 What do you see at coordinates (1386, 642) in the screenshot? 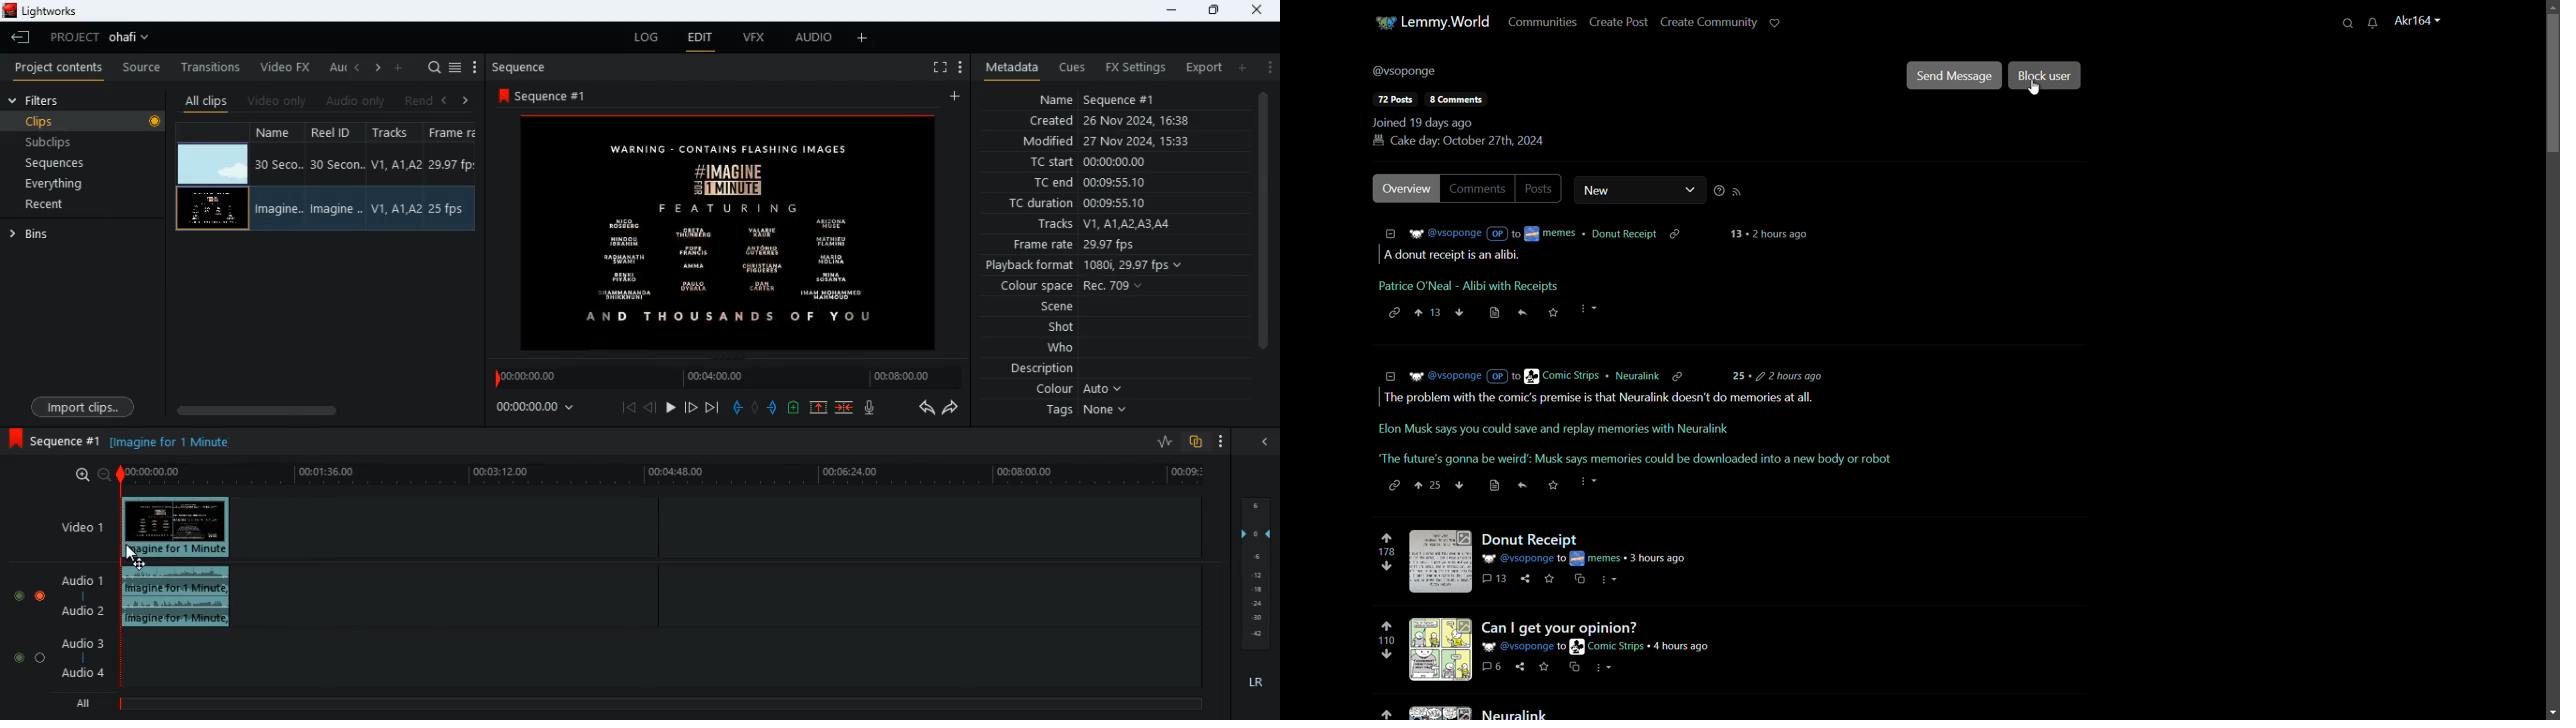
I see `number of votes` at bounding box center [1386, 642].